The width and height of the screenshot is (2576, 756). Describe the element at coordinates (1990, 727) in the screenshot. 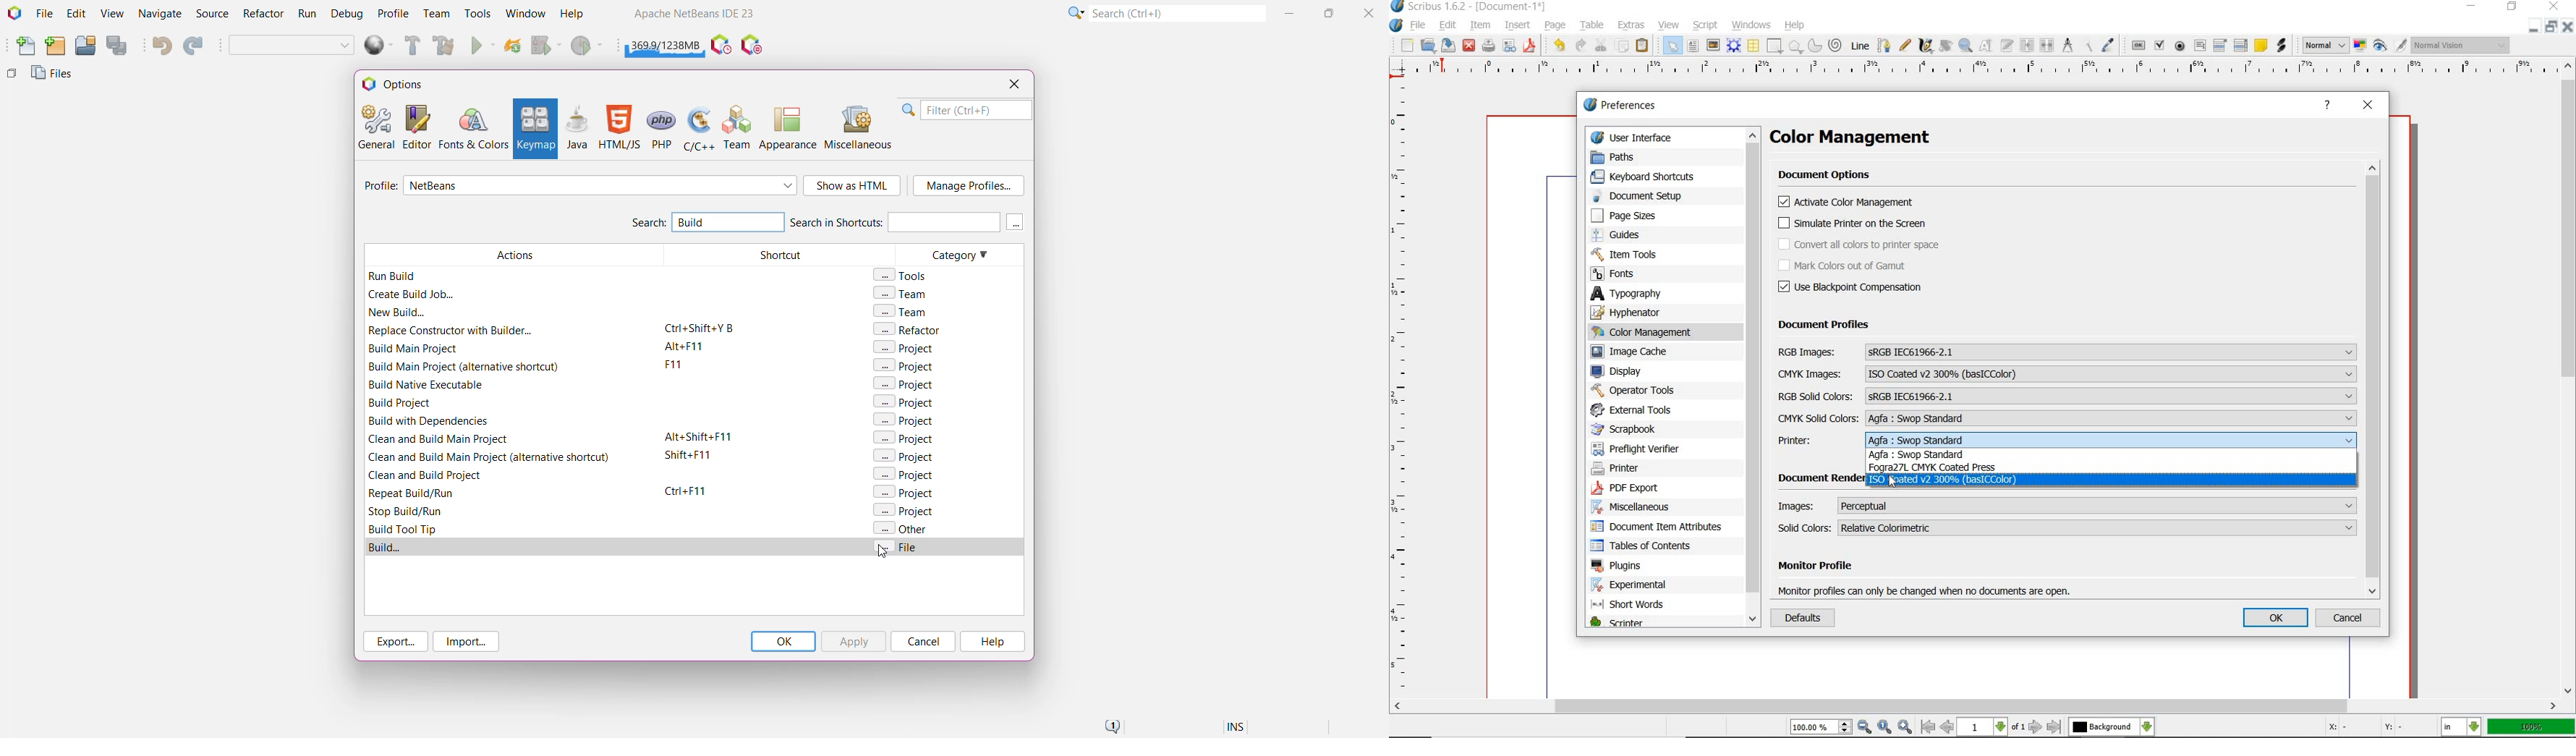

I see `move to next or previous page` at that location.